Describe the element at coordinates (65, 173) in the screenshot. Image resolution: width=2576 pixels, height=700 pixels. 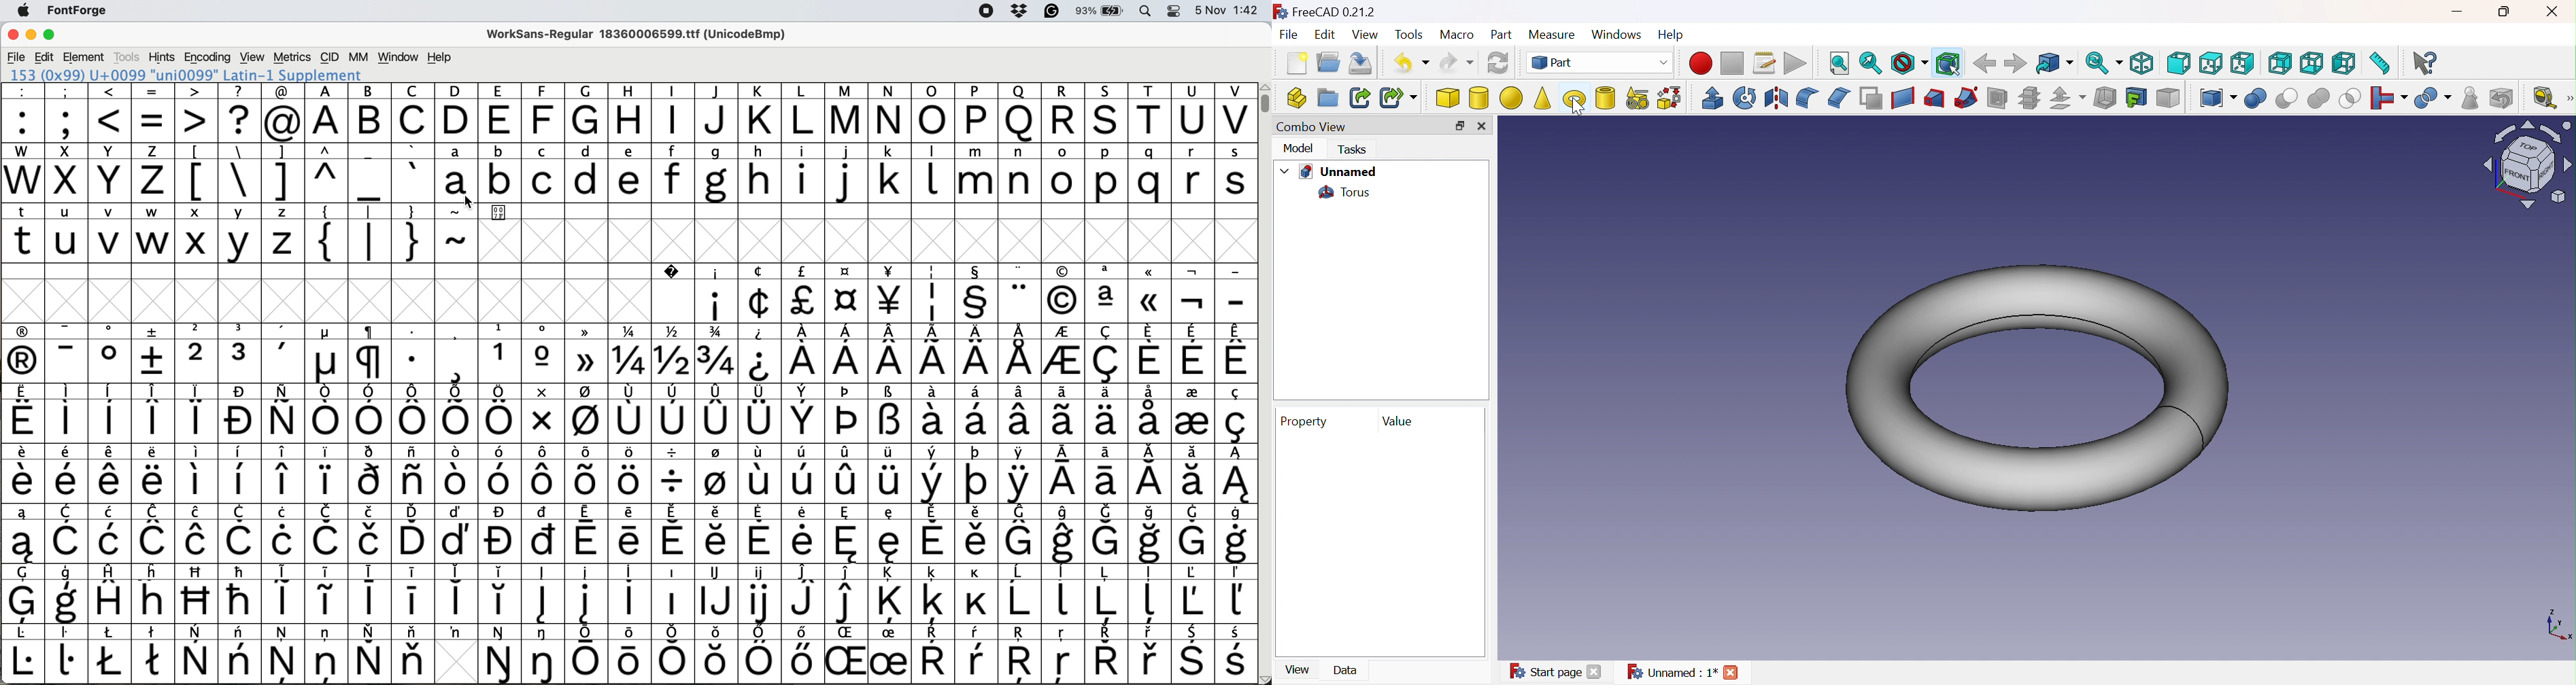
I see `x` at that location.